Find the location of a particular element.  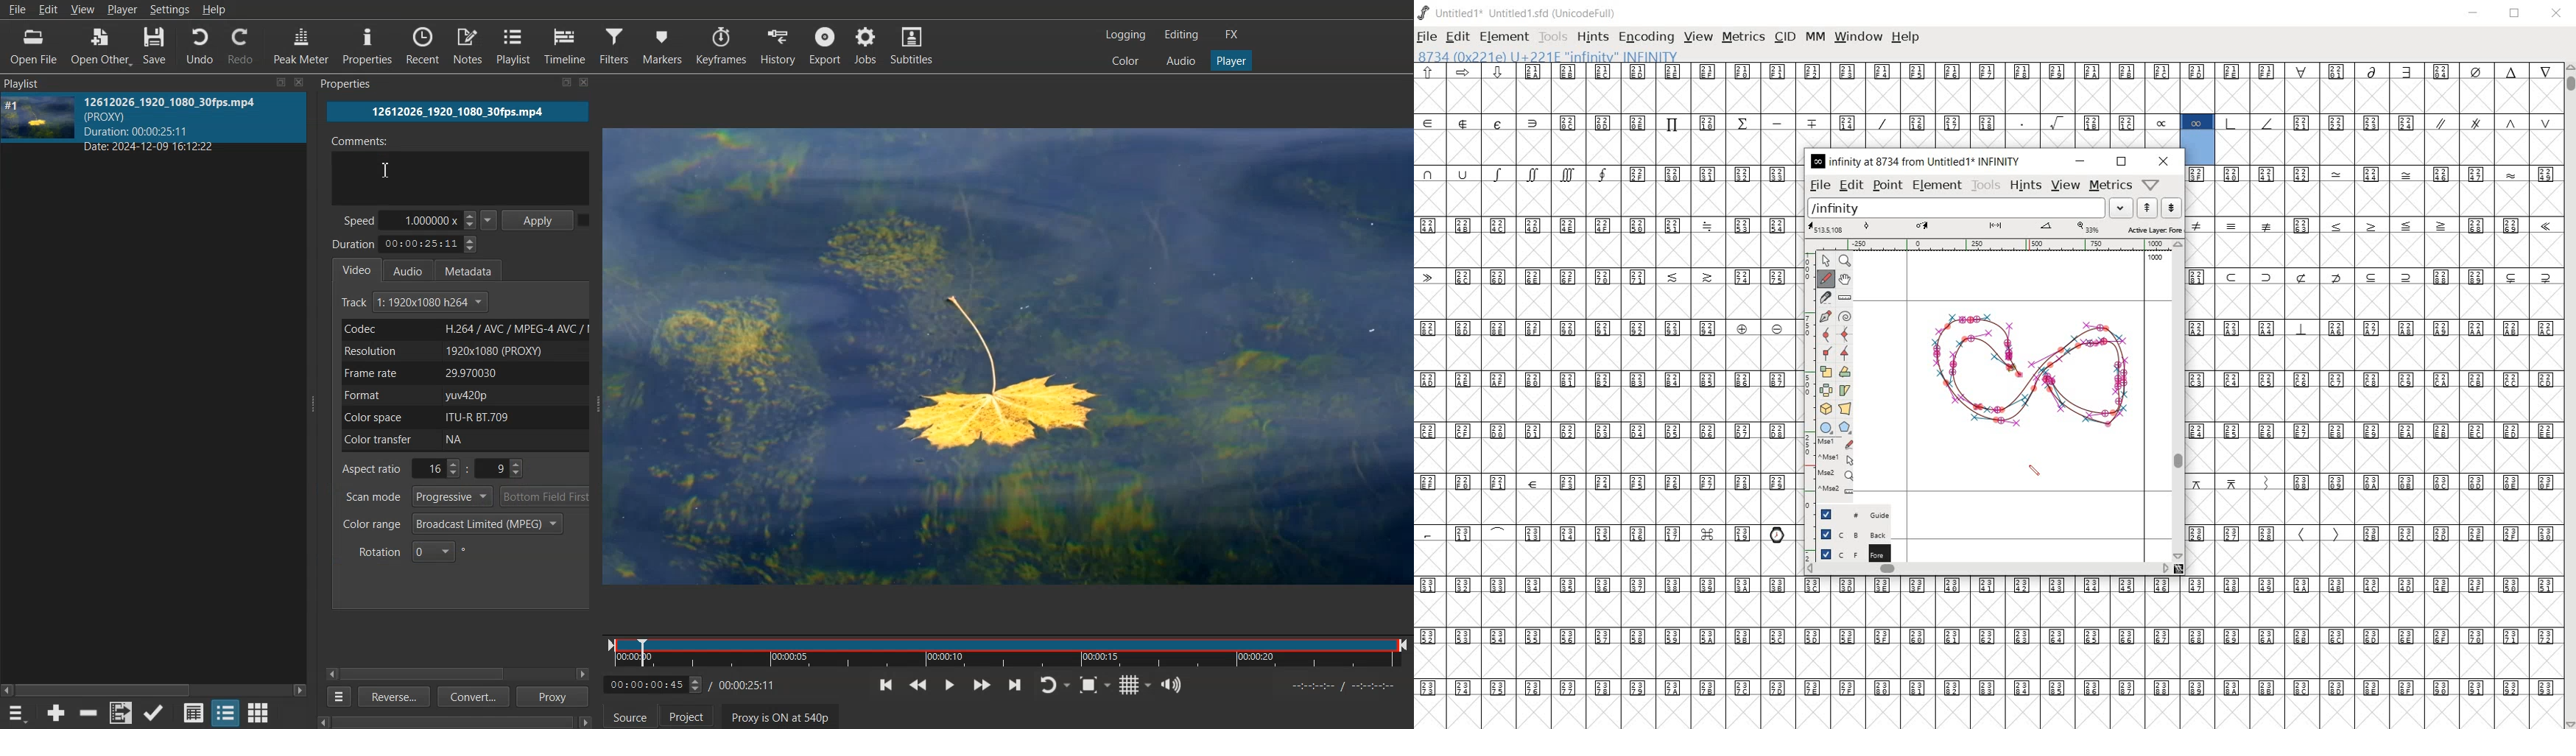

Drag handle is located at coordinates (601, 405).